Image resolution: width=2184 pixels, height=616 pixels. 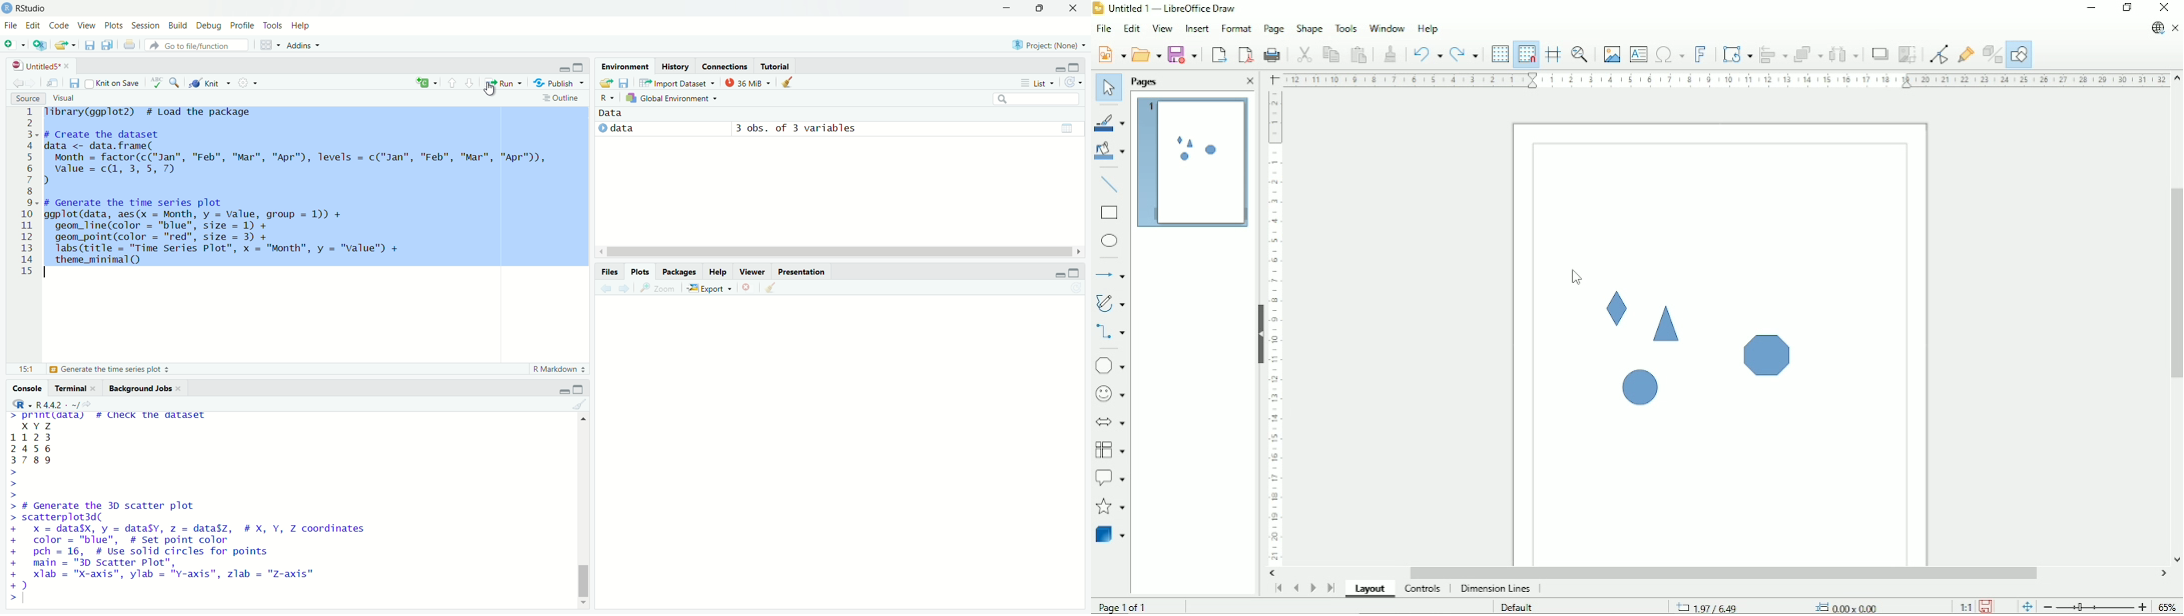 What do you see at coordinates (1080, 66) in the screenshot?
I see `maximize` at bounding box center [1080, 66].